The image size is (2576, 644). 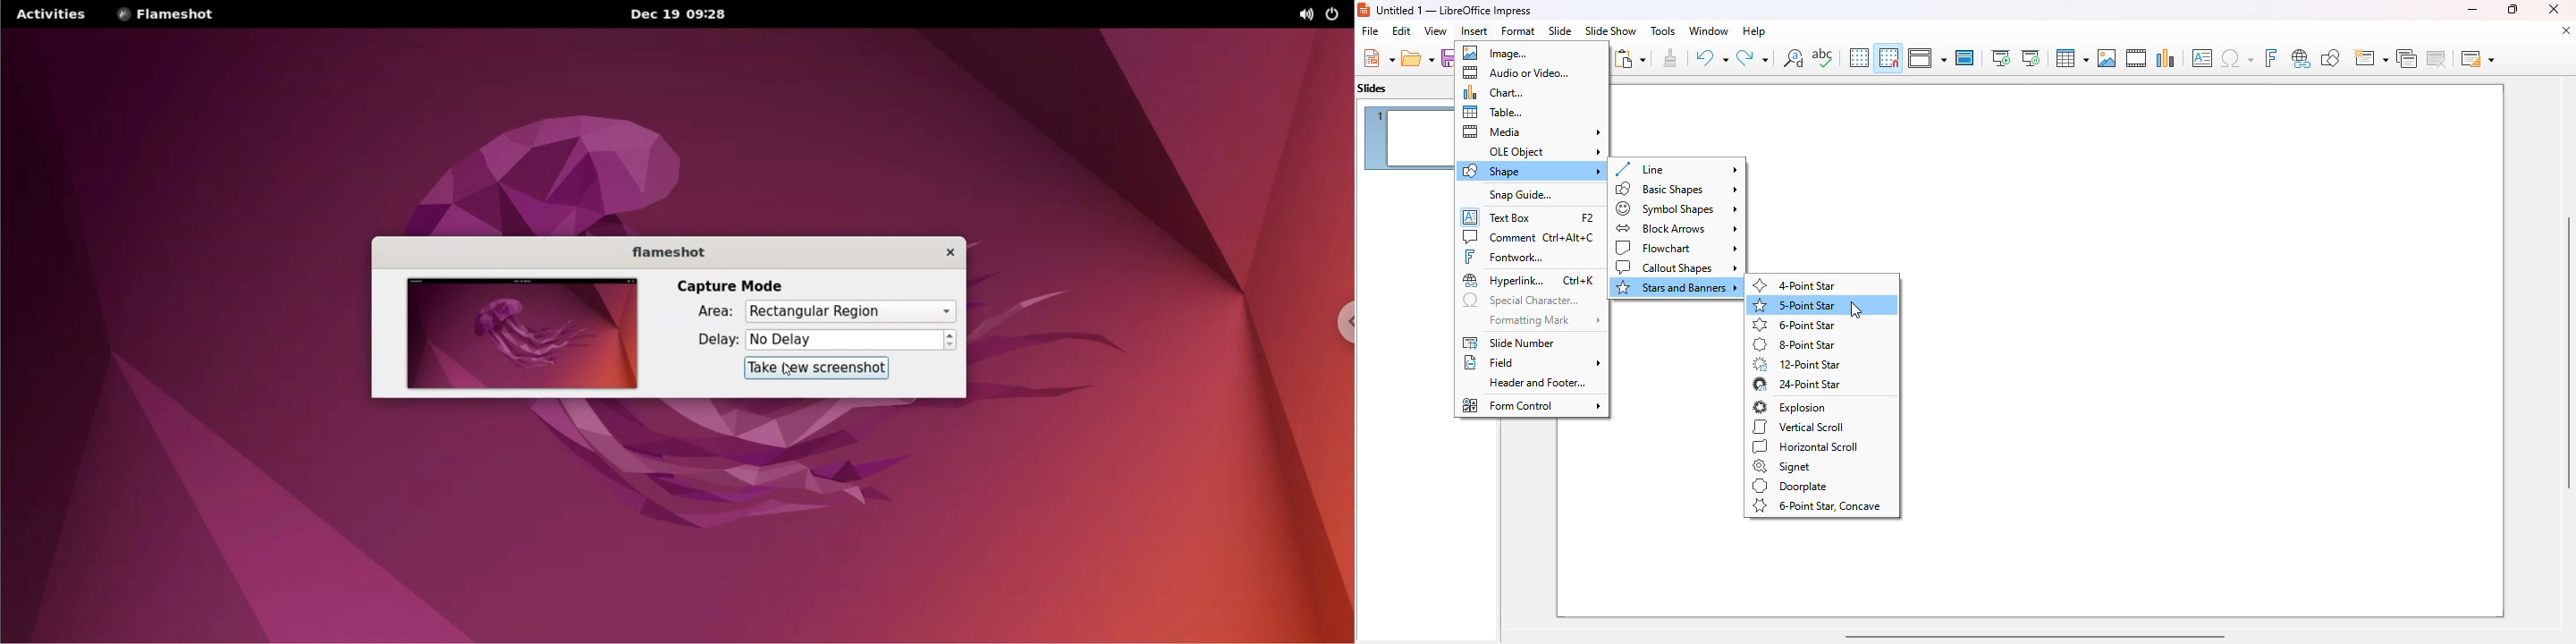 I want to click on tools, so click(x=1662, y=30).